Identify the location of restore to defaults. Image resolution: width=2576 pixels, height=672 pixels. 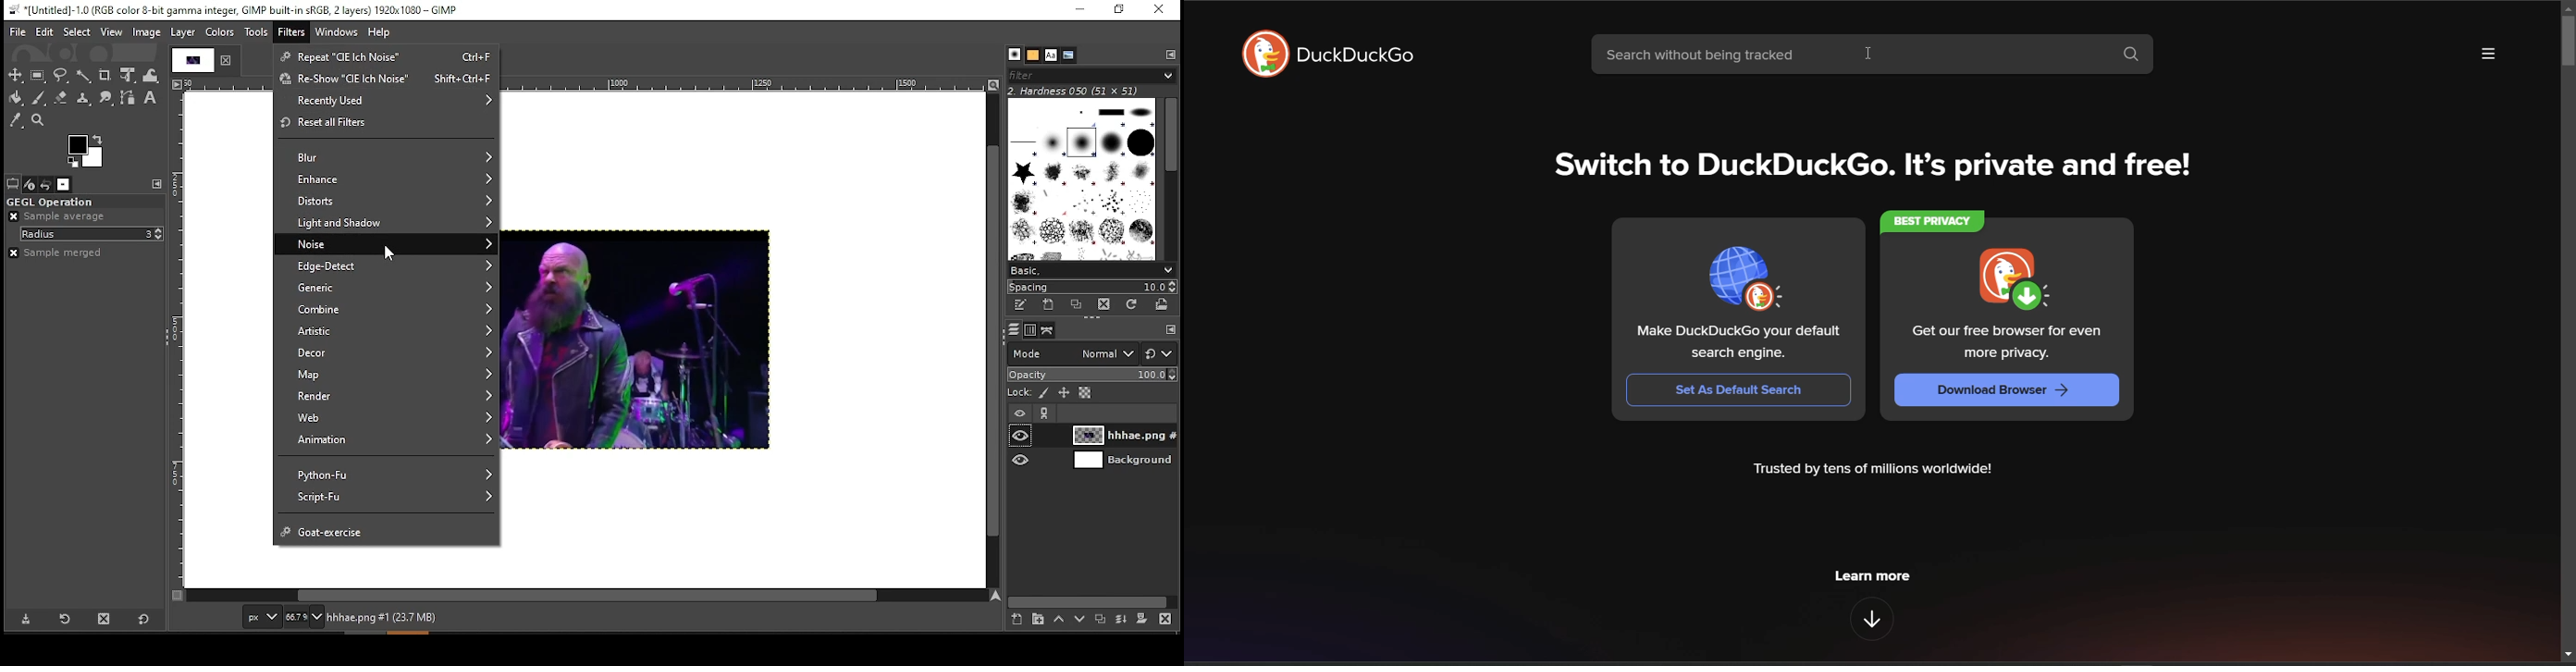
(144, 619).